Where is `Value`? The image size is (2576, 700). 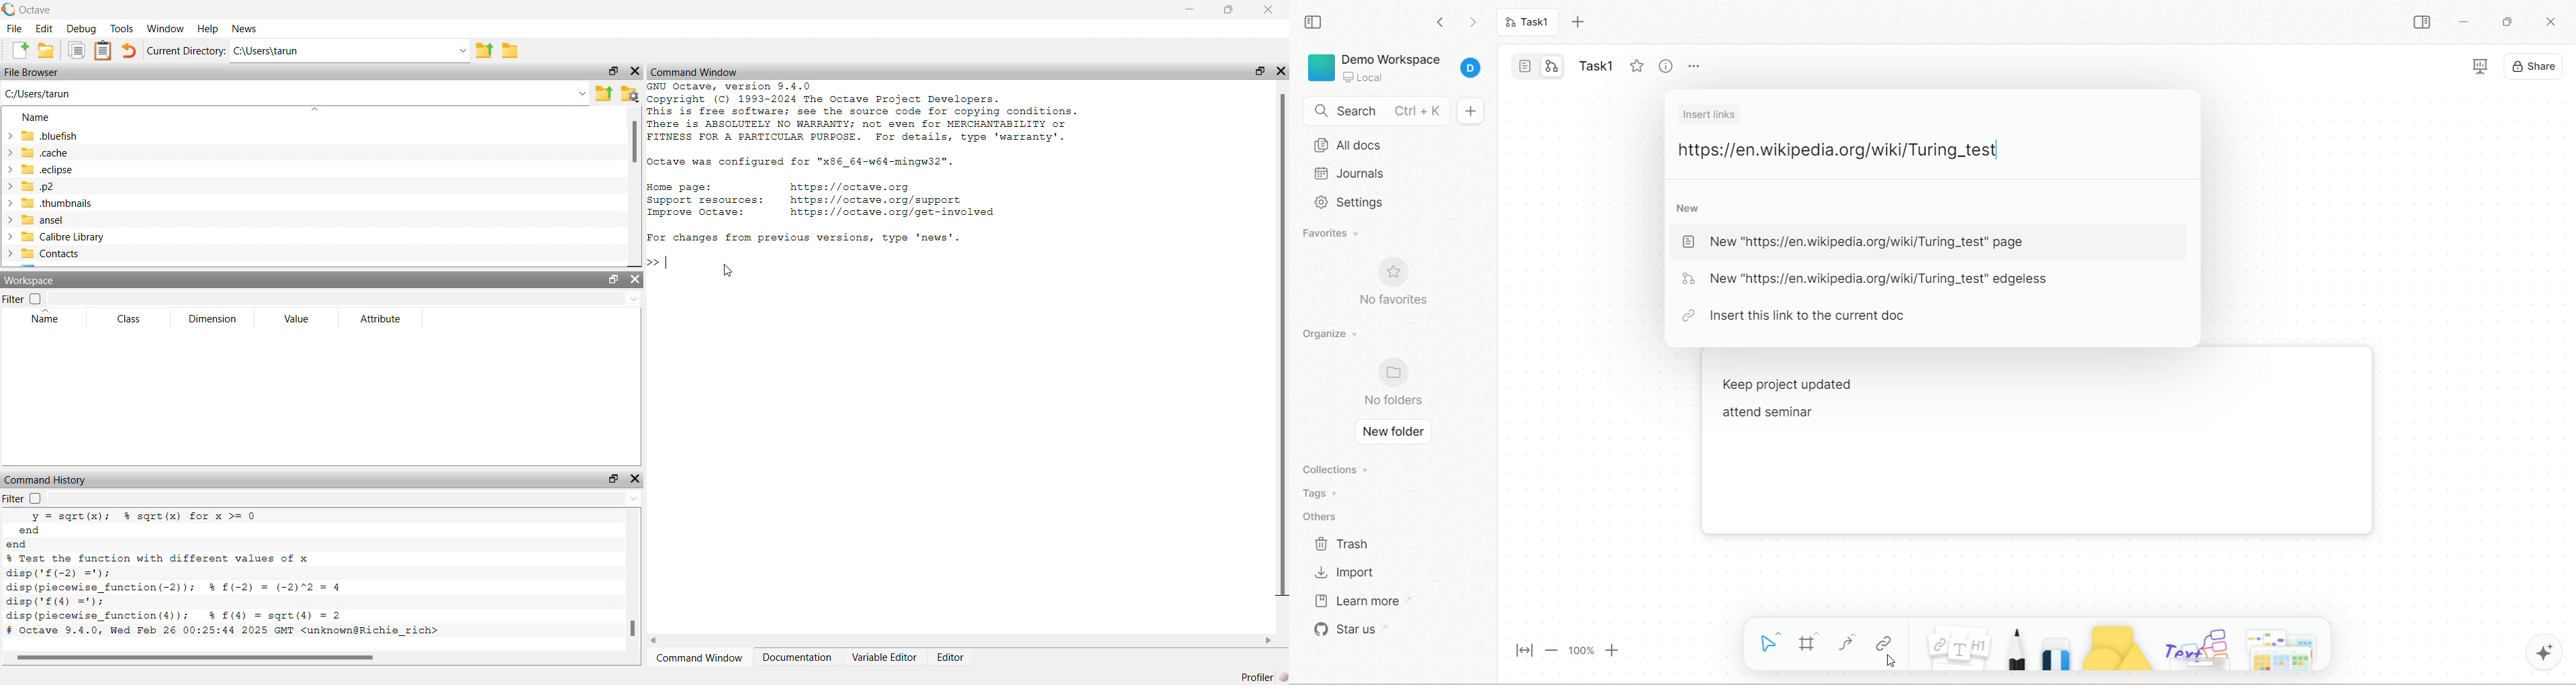
Value is located at coordinates (297, 320).